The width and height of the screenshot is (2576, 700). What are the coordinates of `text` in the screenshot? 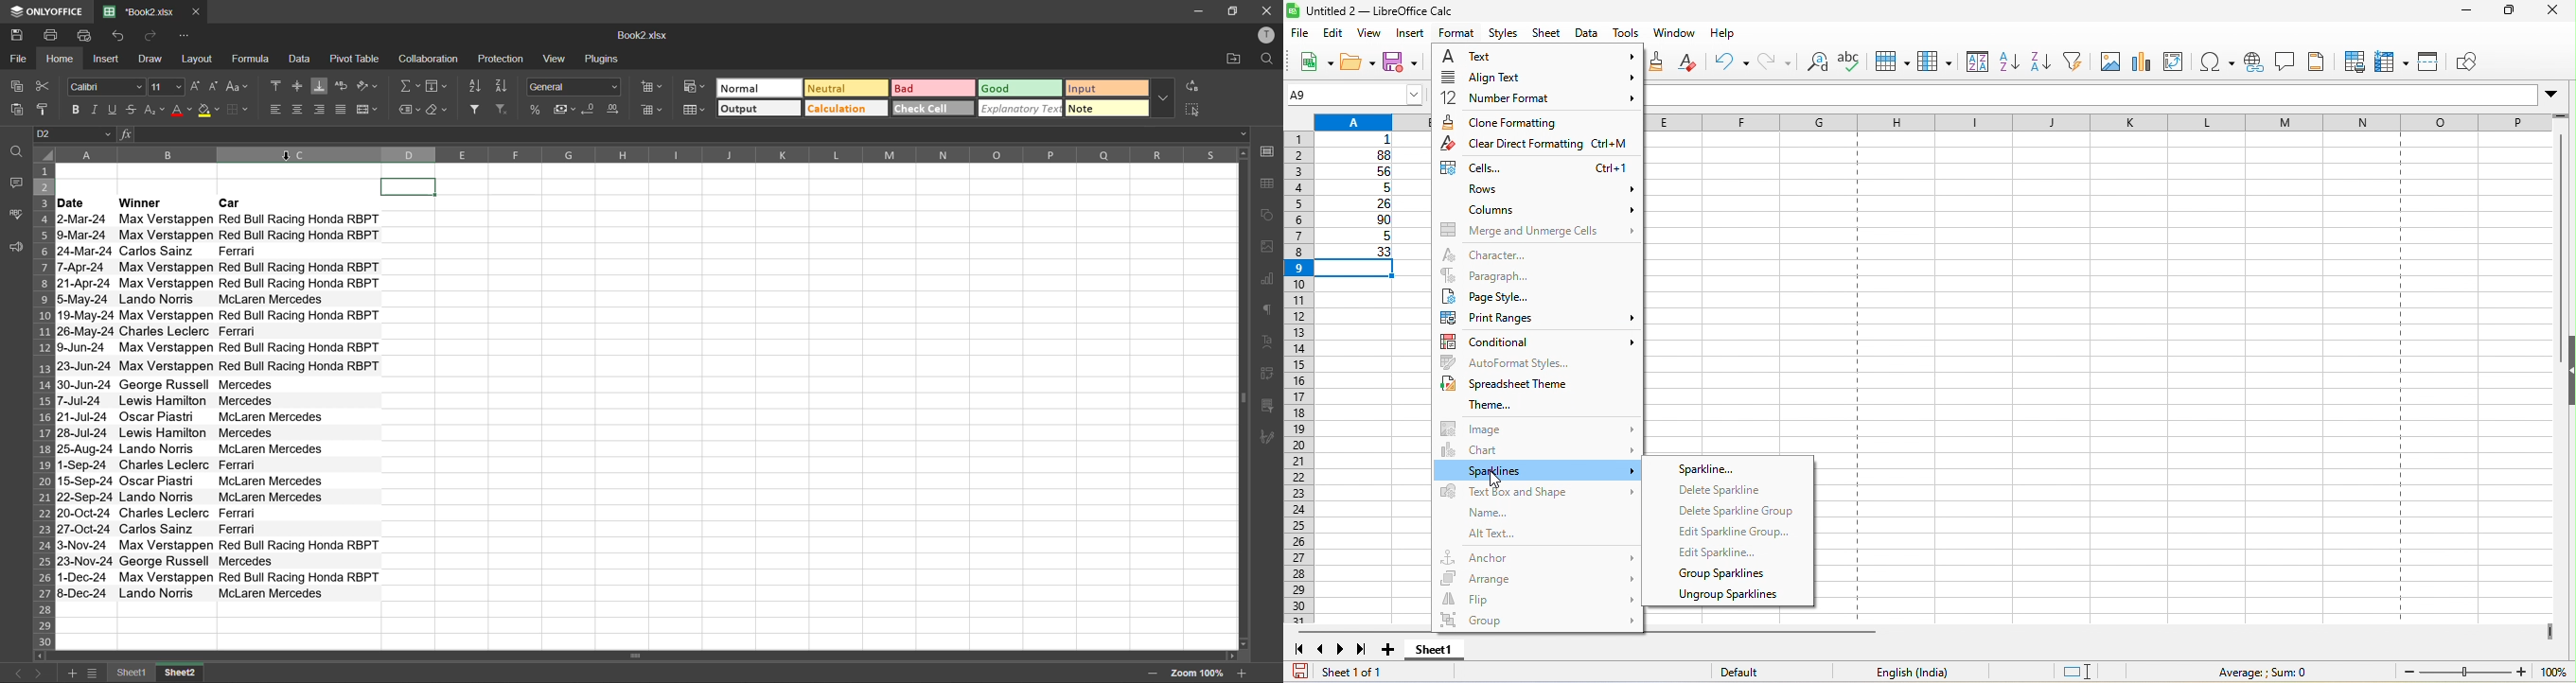 It's located at (1267, 344).